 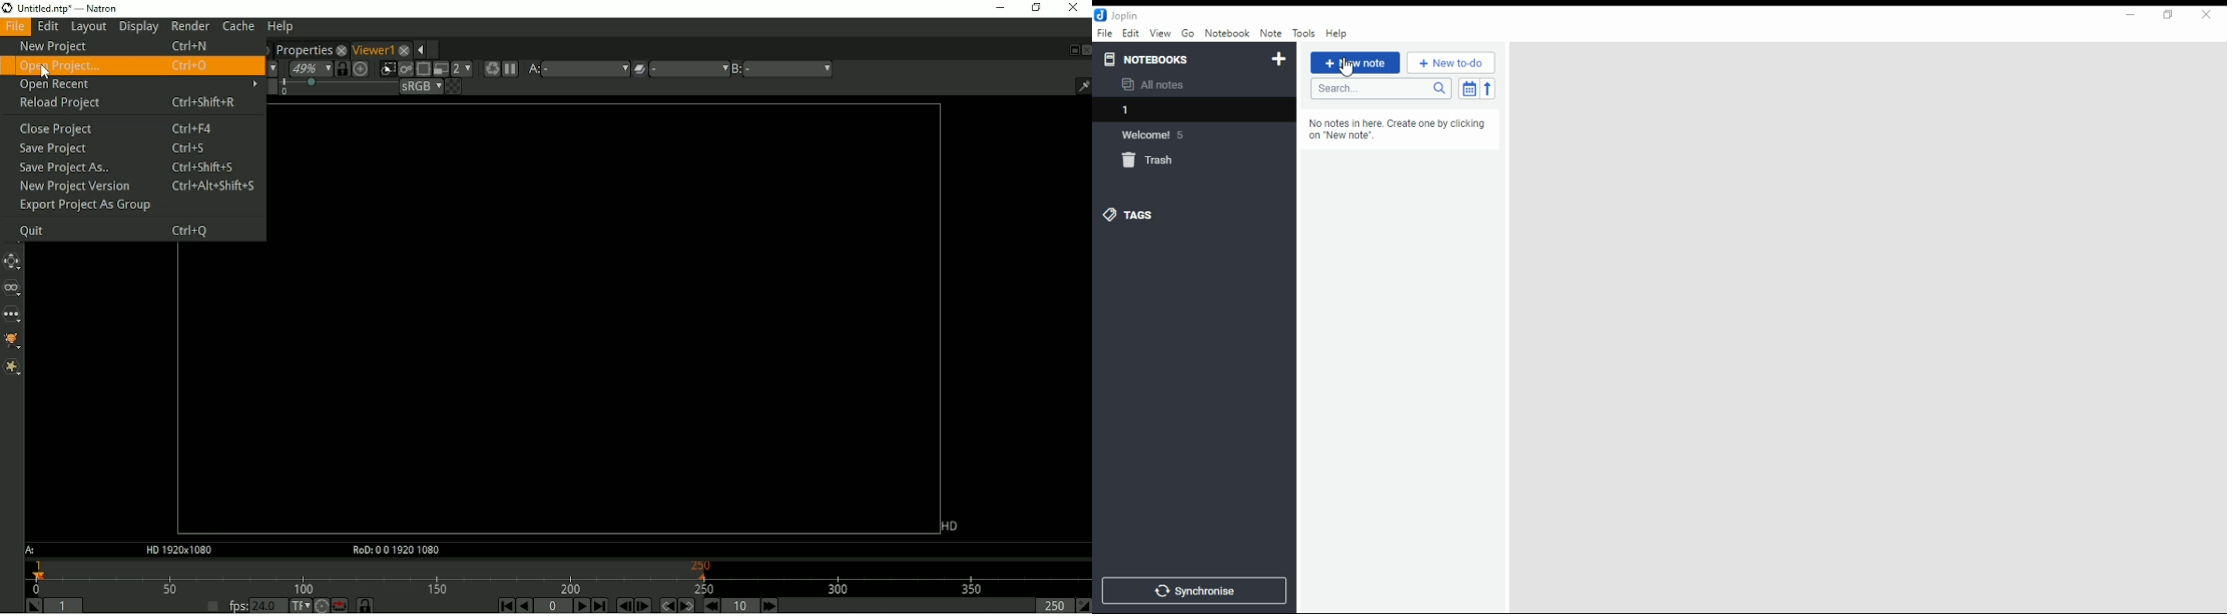 What do you see at coordinates (1104, 34) in the screenshot?
I see `file` at bounding box center [1104, 34].